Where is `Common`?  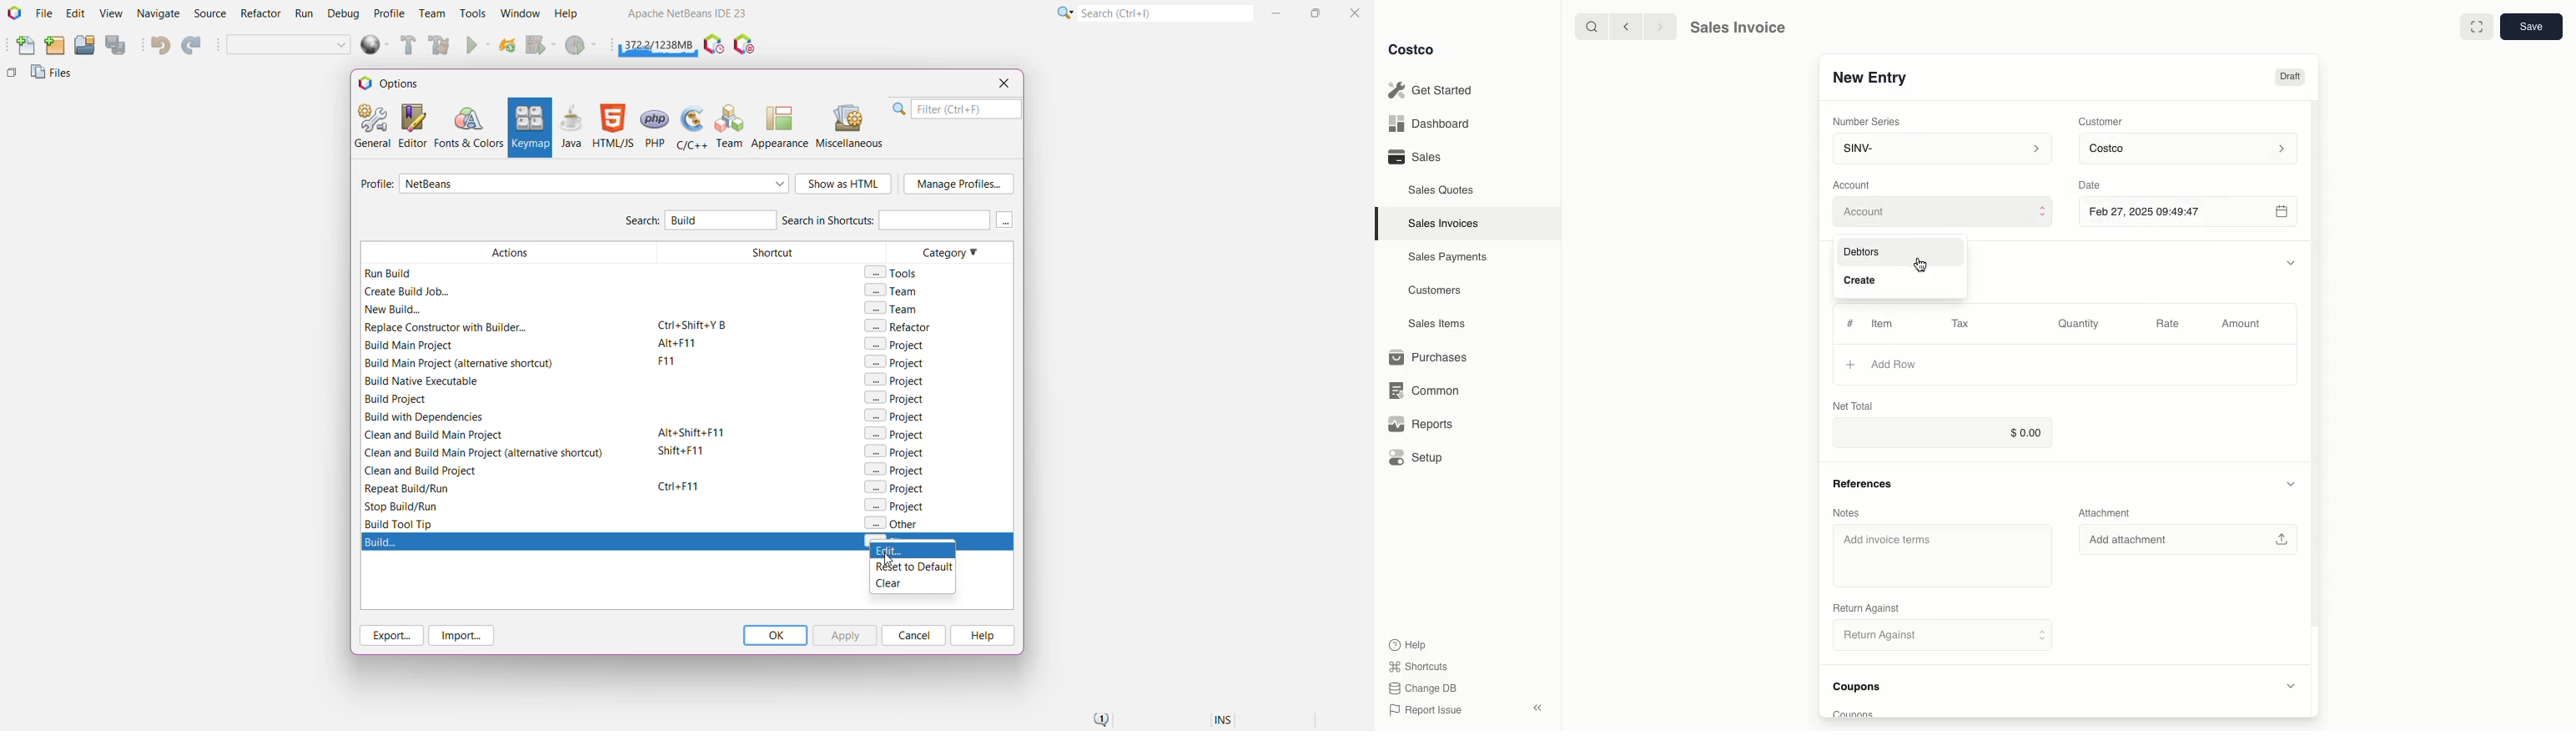 Common is located at coordinates (1421, 389).